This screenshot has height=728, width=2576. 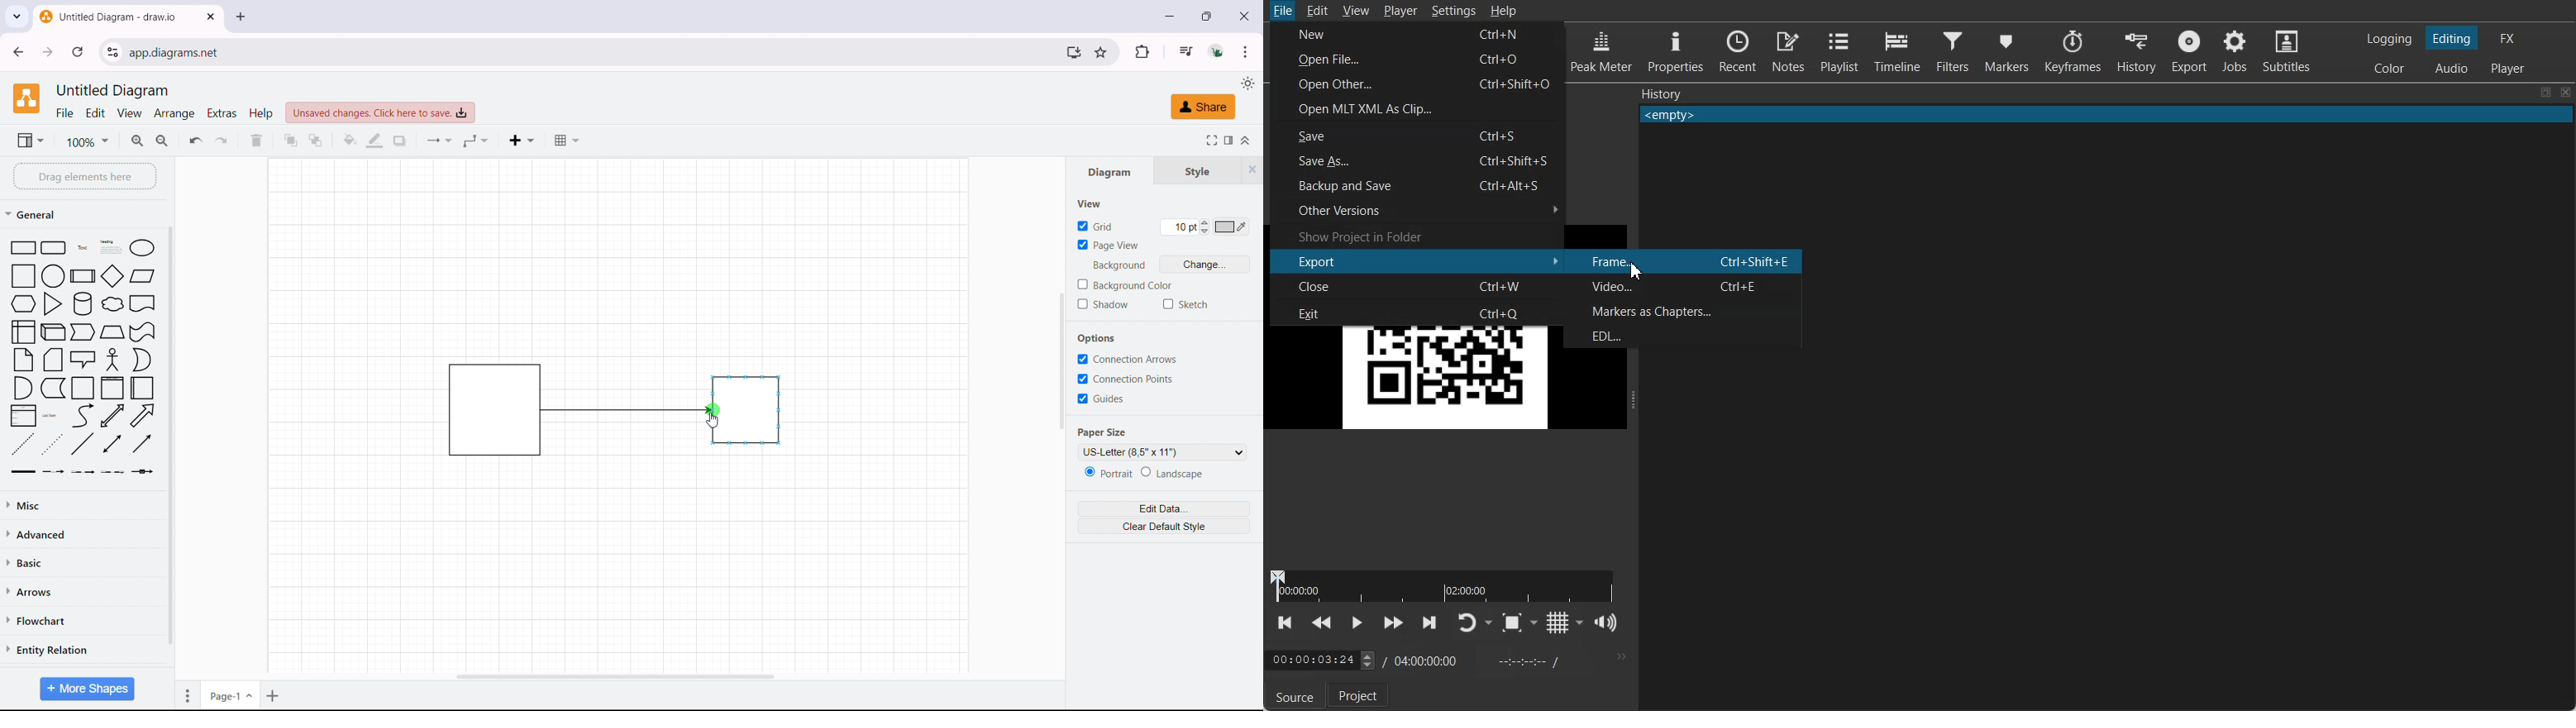 What do you see at coordinates (593, 51) in the screenshot?
I see `URL space` at bounding box center [593, 51].